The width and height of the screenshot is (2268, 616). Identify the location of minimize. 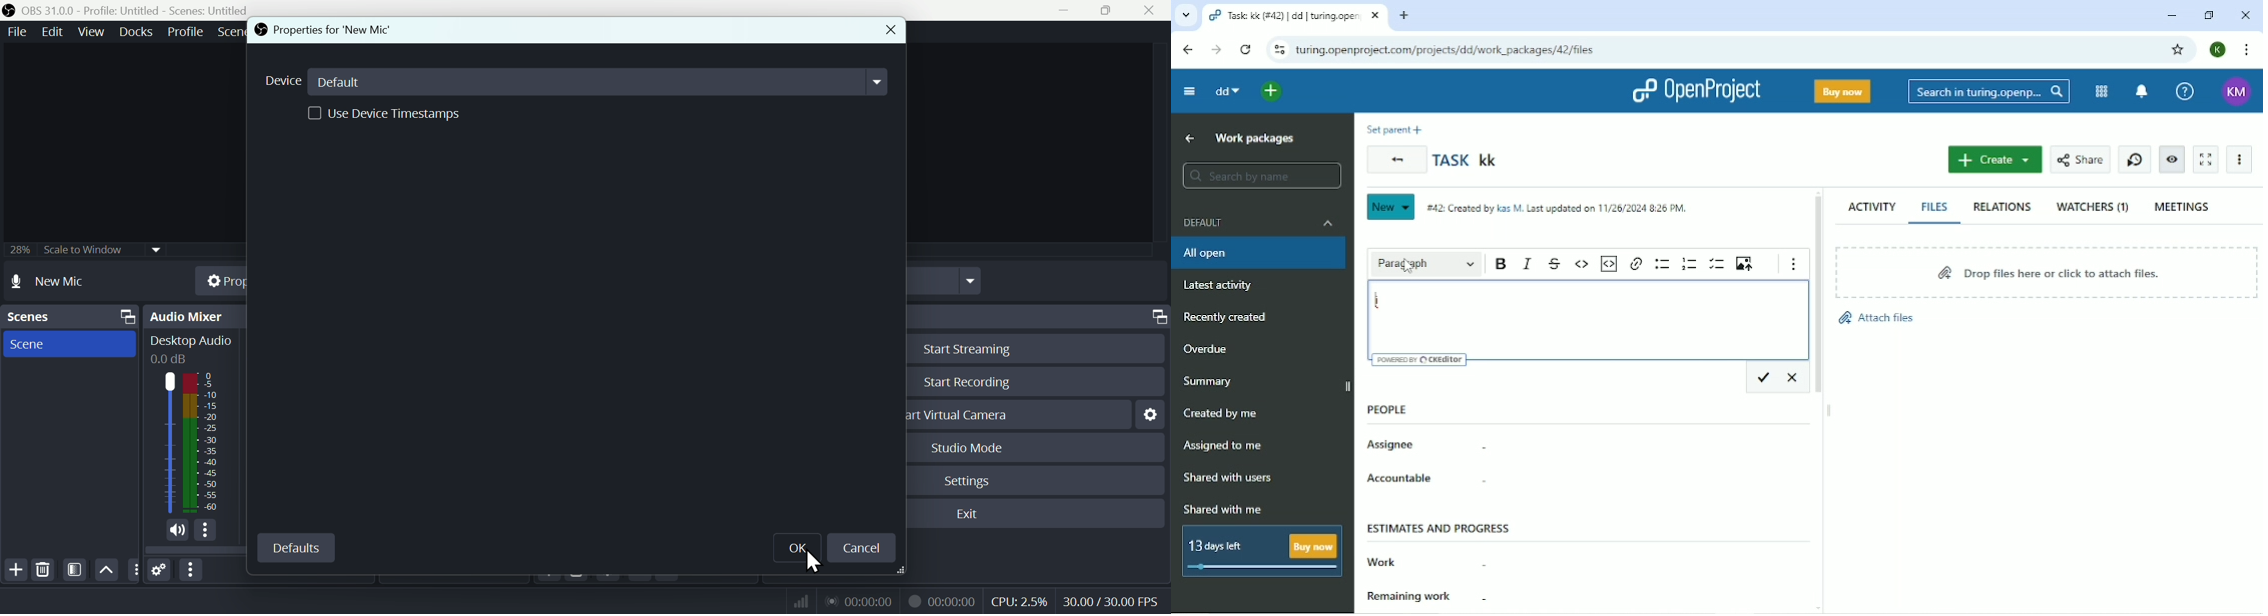
(1069, 10).